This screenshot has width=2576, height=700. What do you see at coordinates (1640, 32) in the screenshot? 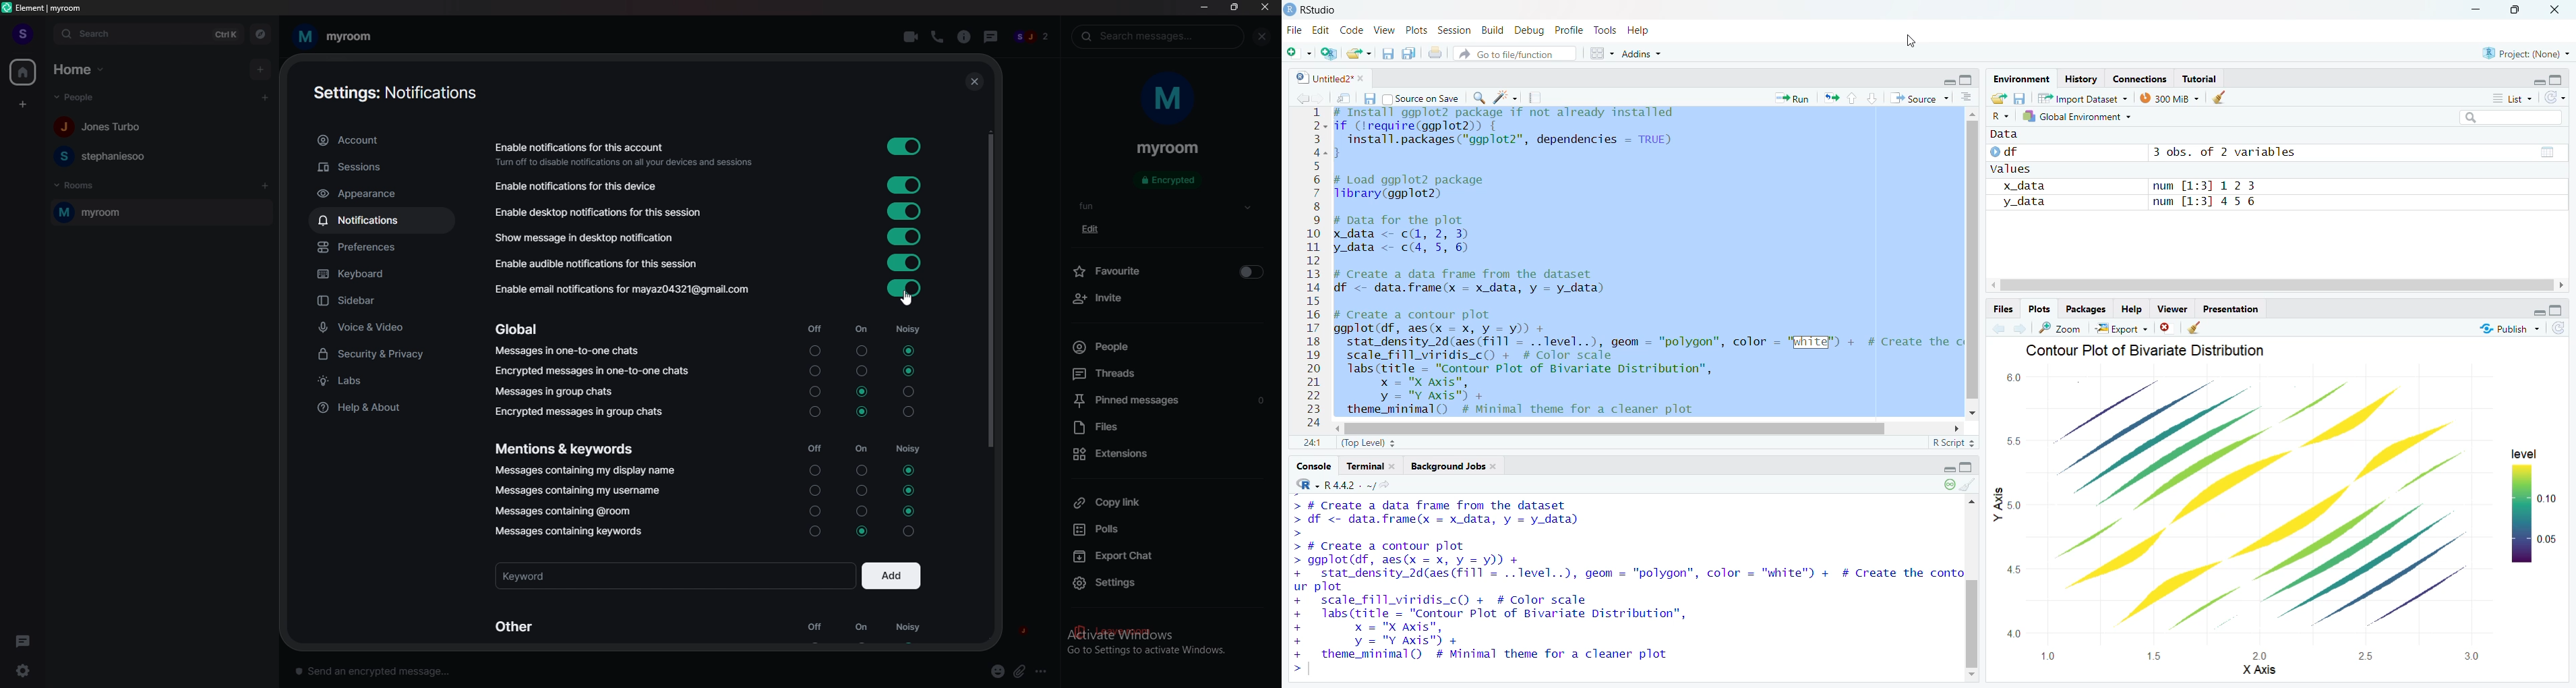
I see `Help` at bounding box center [1640, 32].